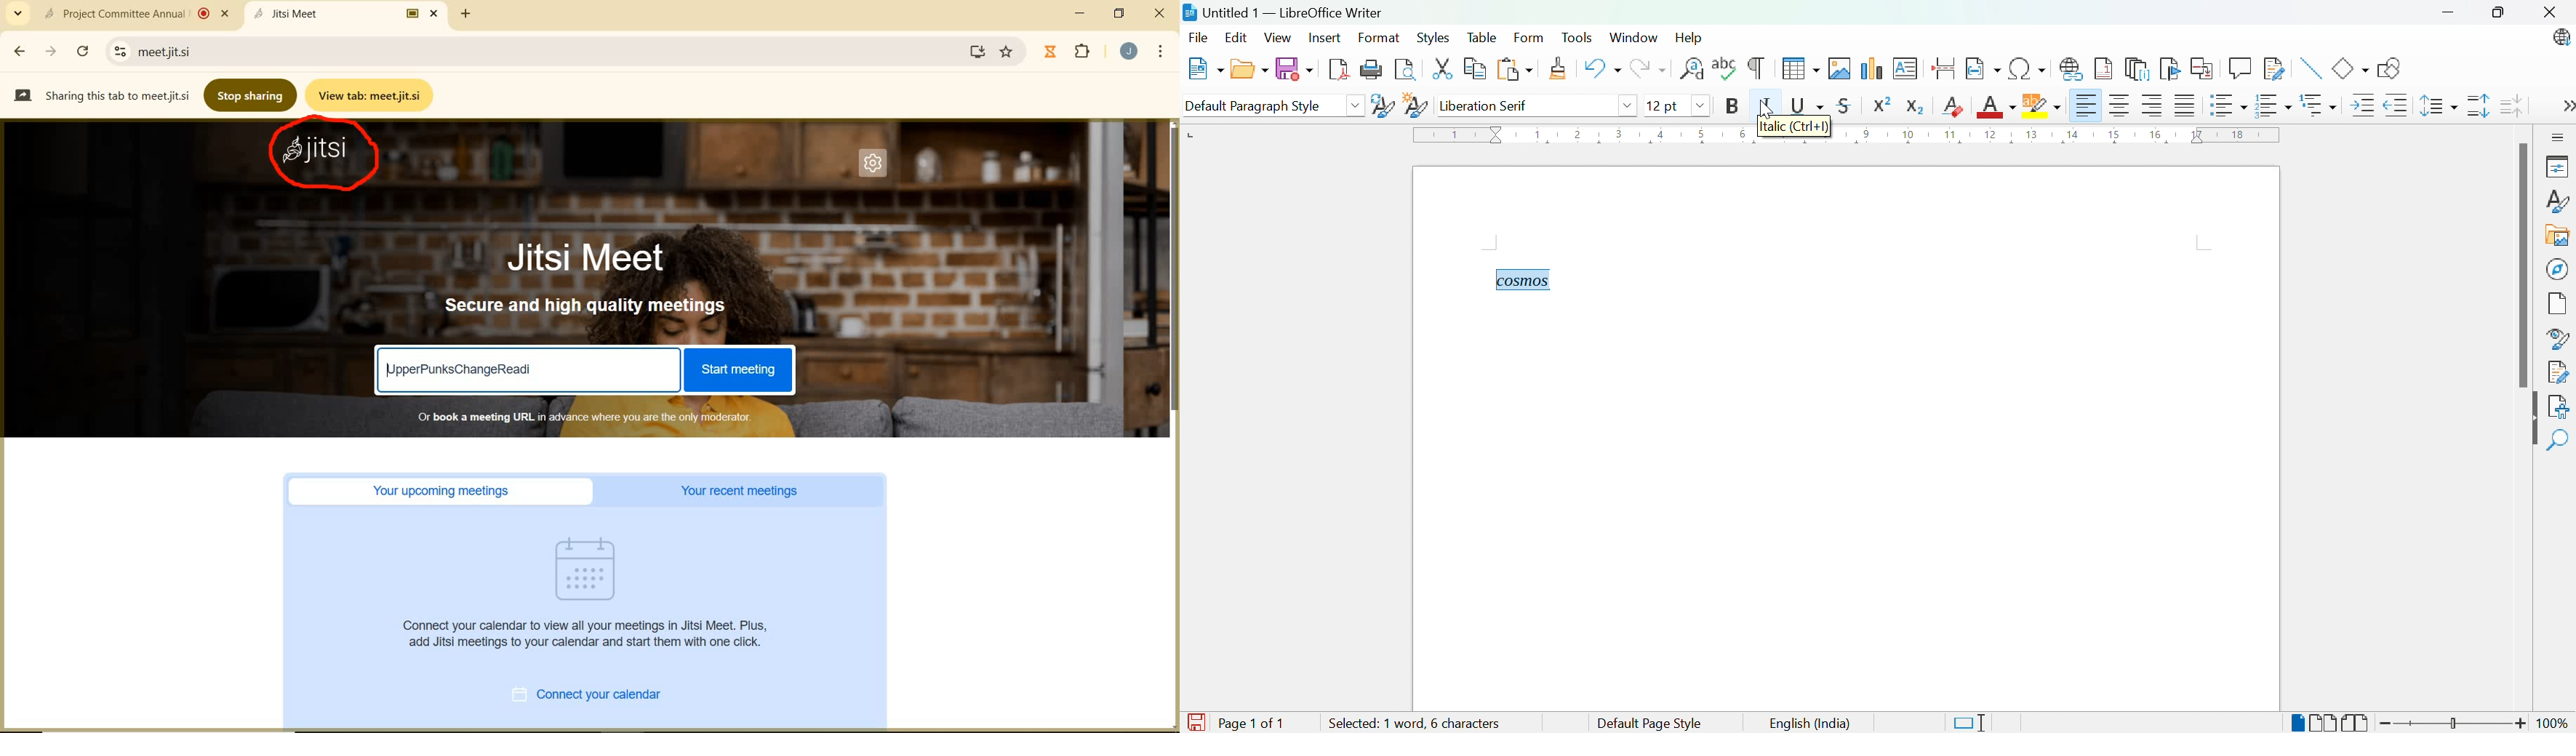  Describe the element at coordinates (2478, 106) in the screenshot. I see `Increase line spacing` at that location.